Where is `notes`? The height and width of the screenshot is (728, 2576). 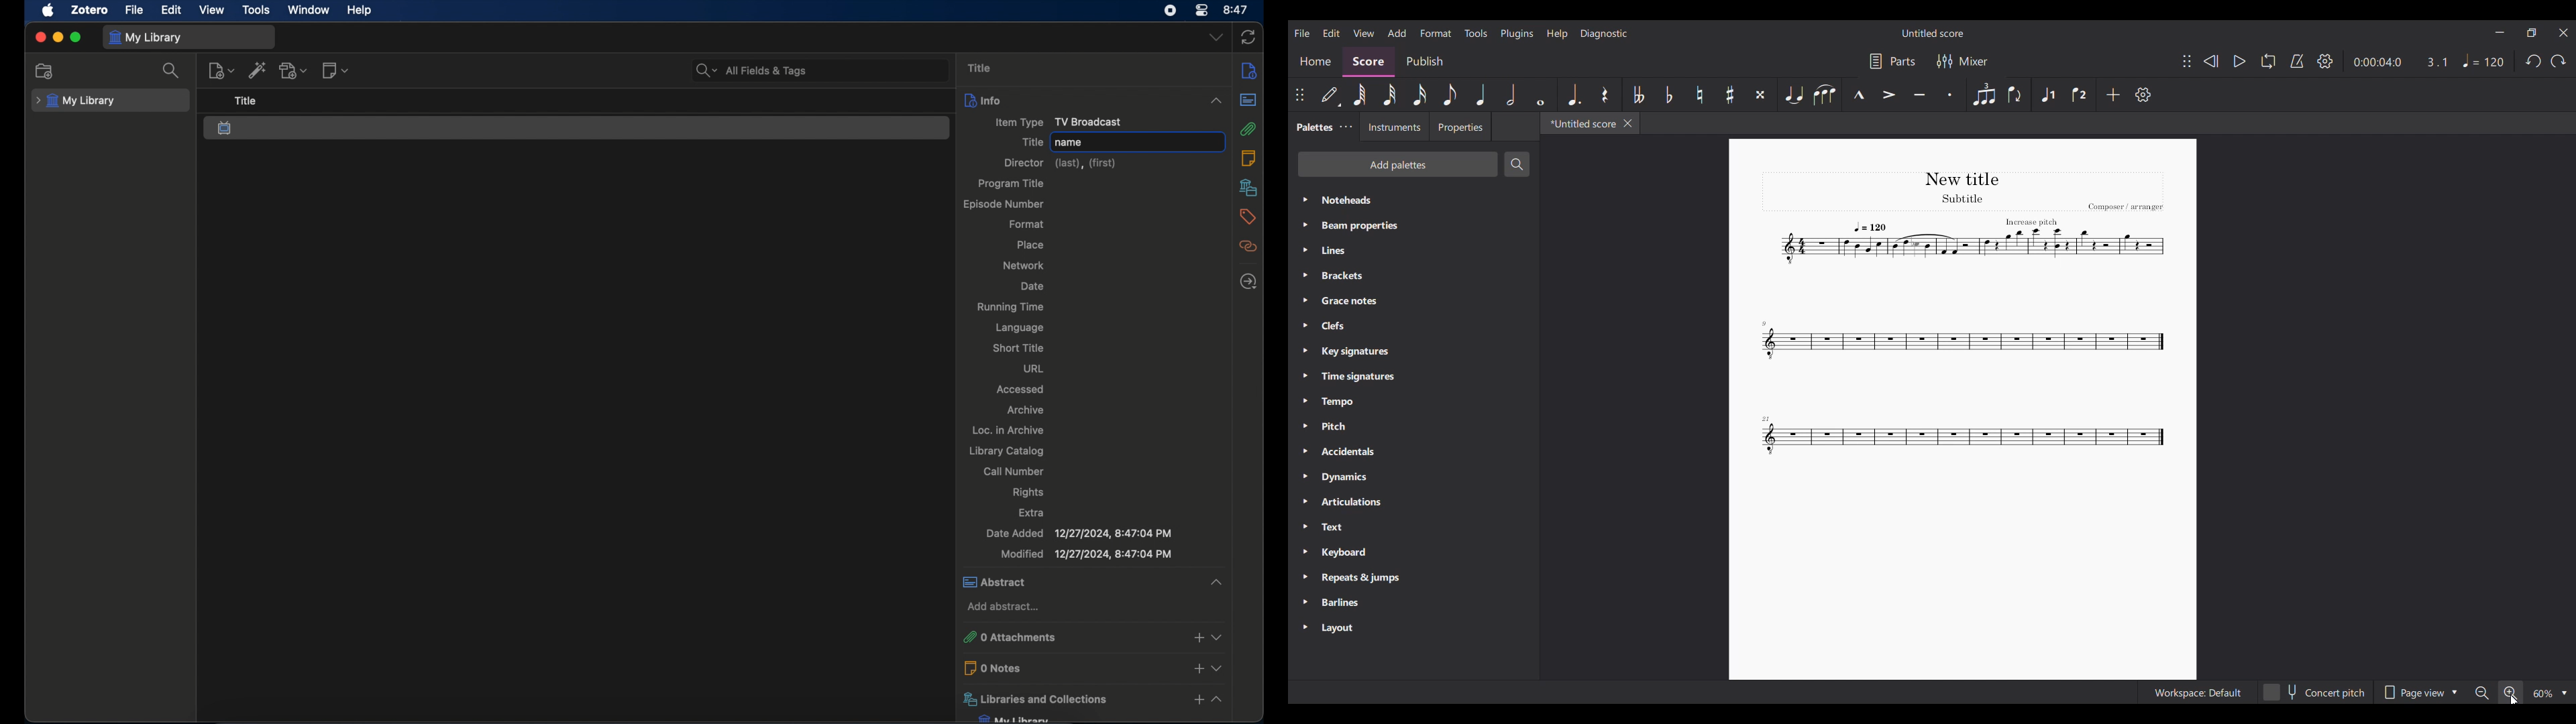
notes is located at coordinates (1248, 158).